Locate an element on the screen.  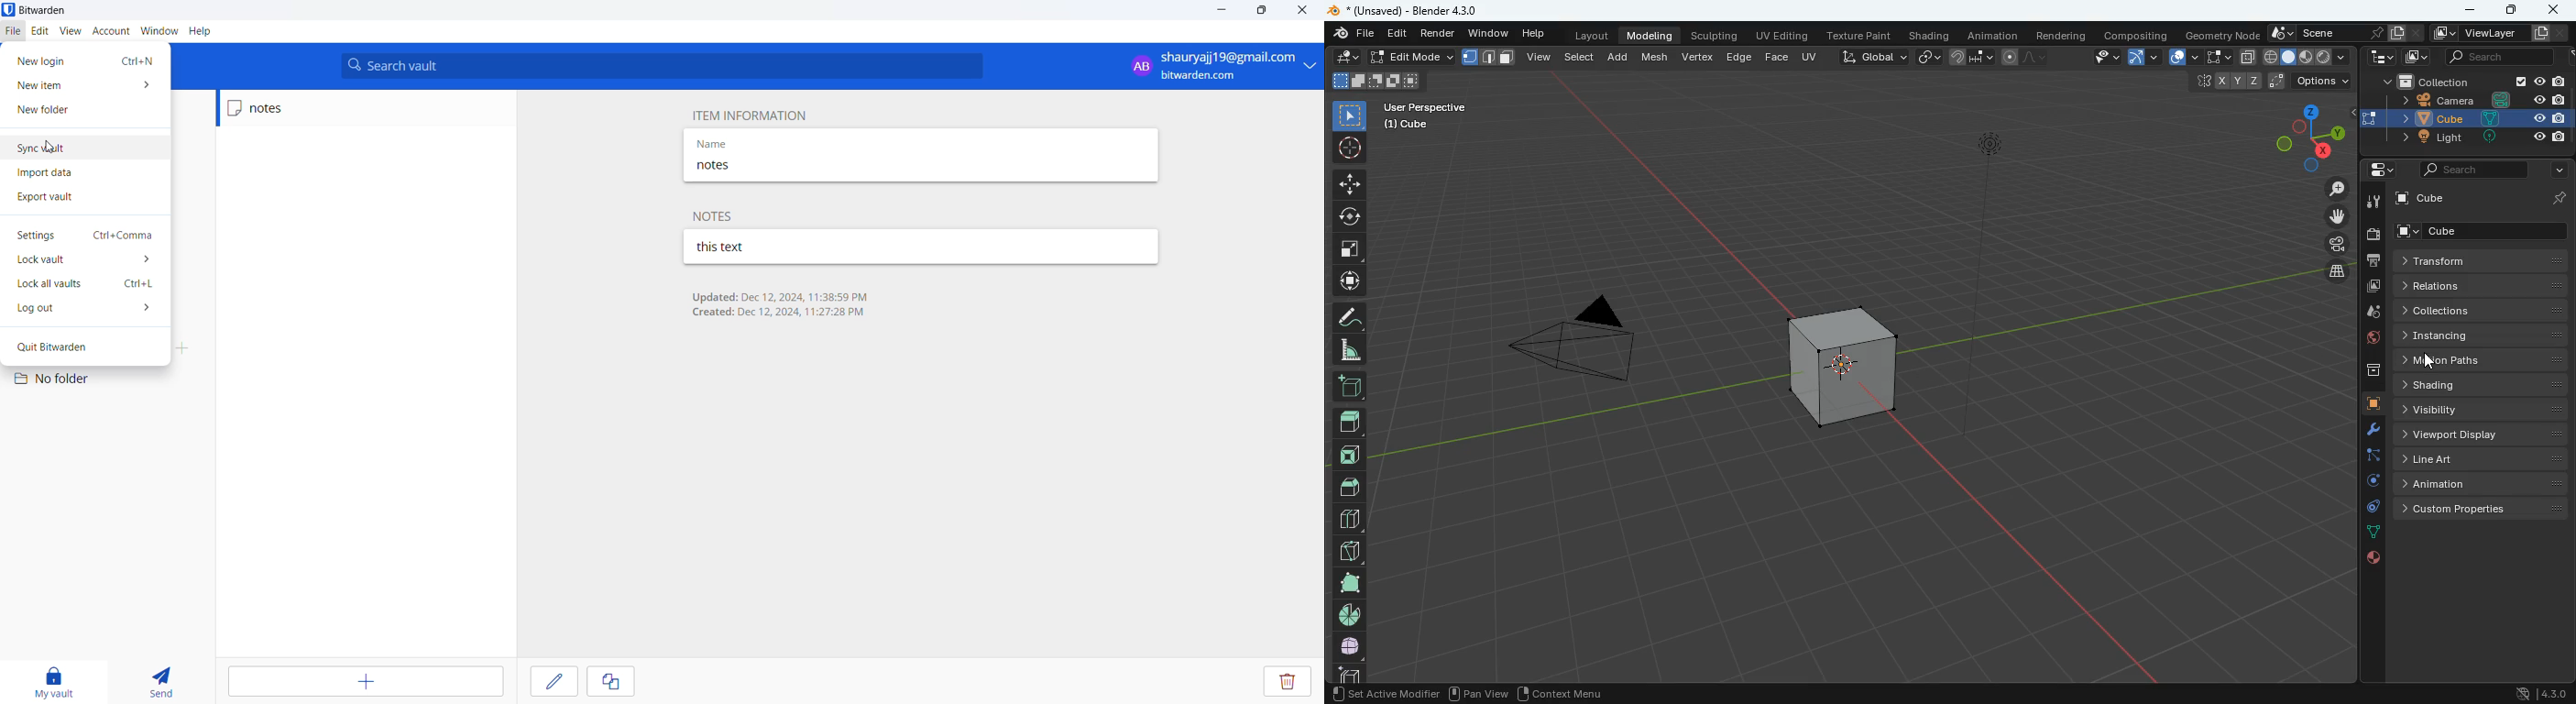
copy is located at coordinates (2247, 57).